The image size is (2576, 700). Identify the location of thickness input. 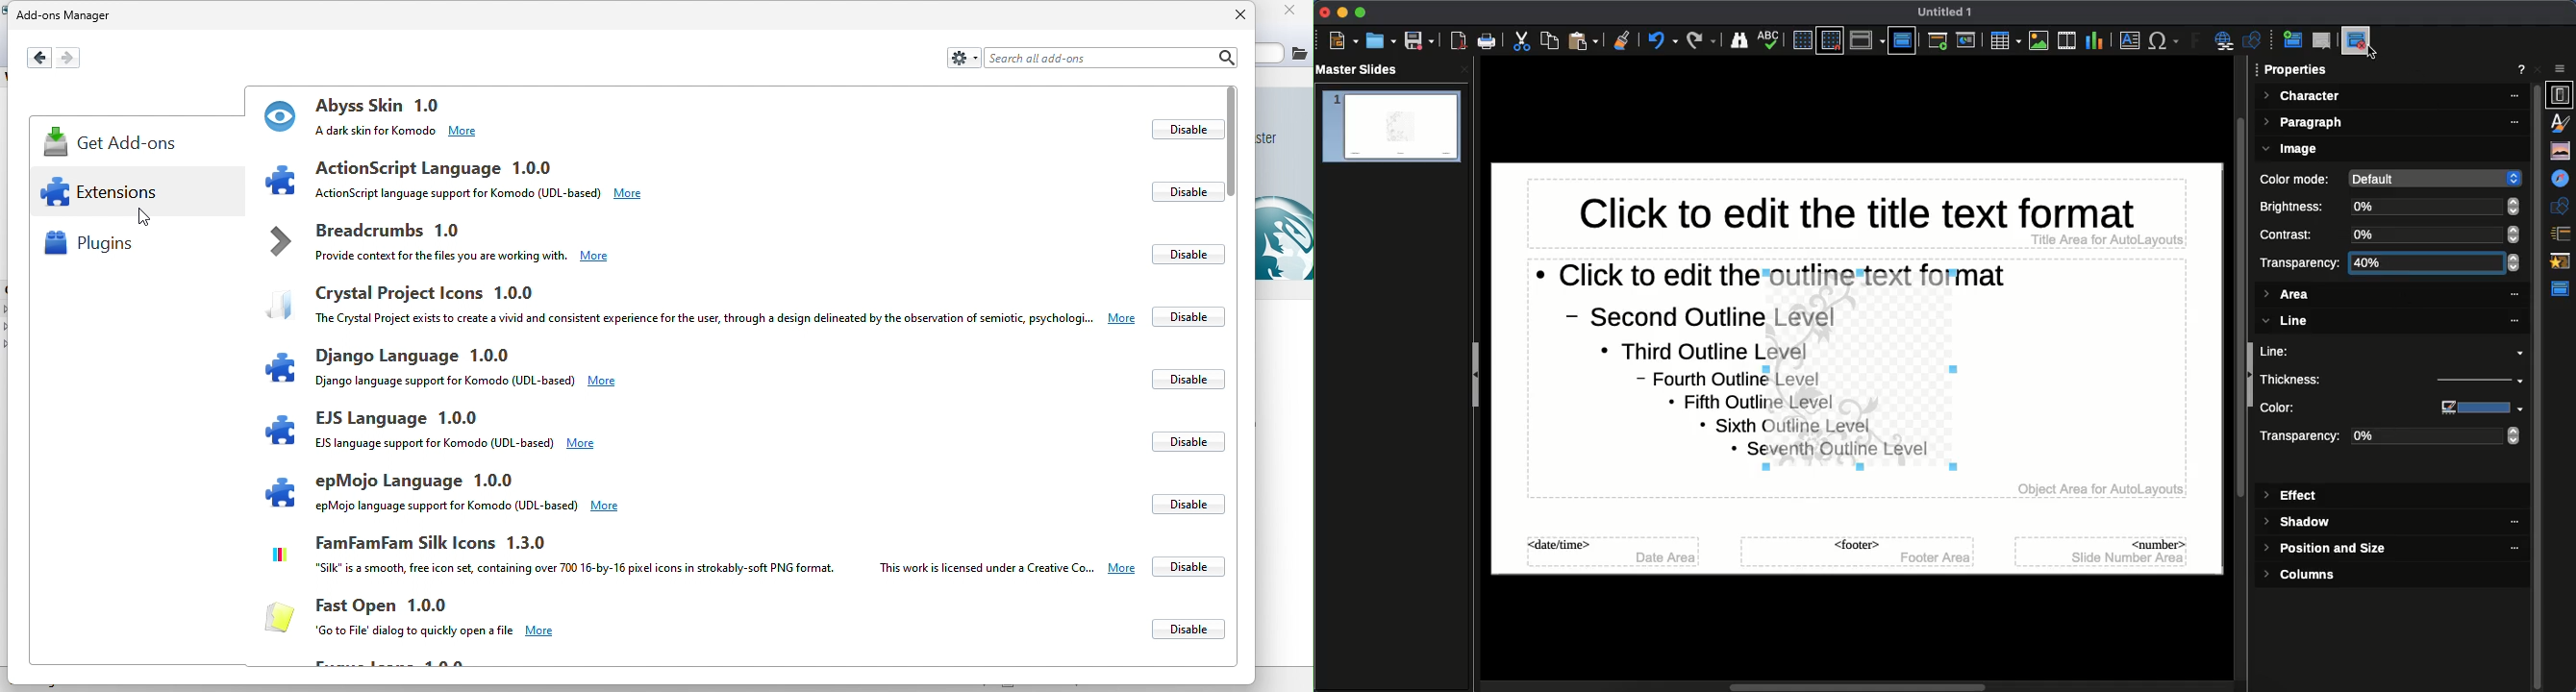
(2469, 382).